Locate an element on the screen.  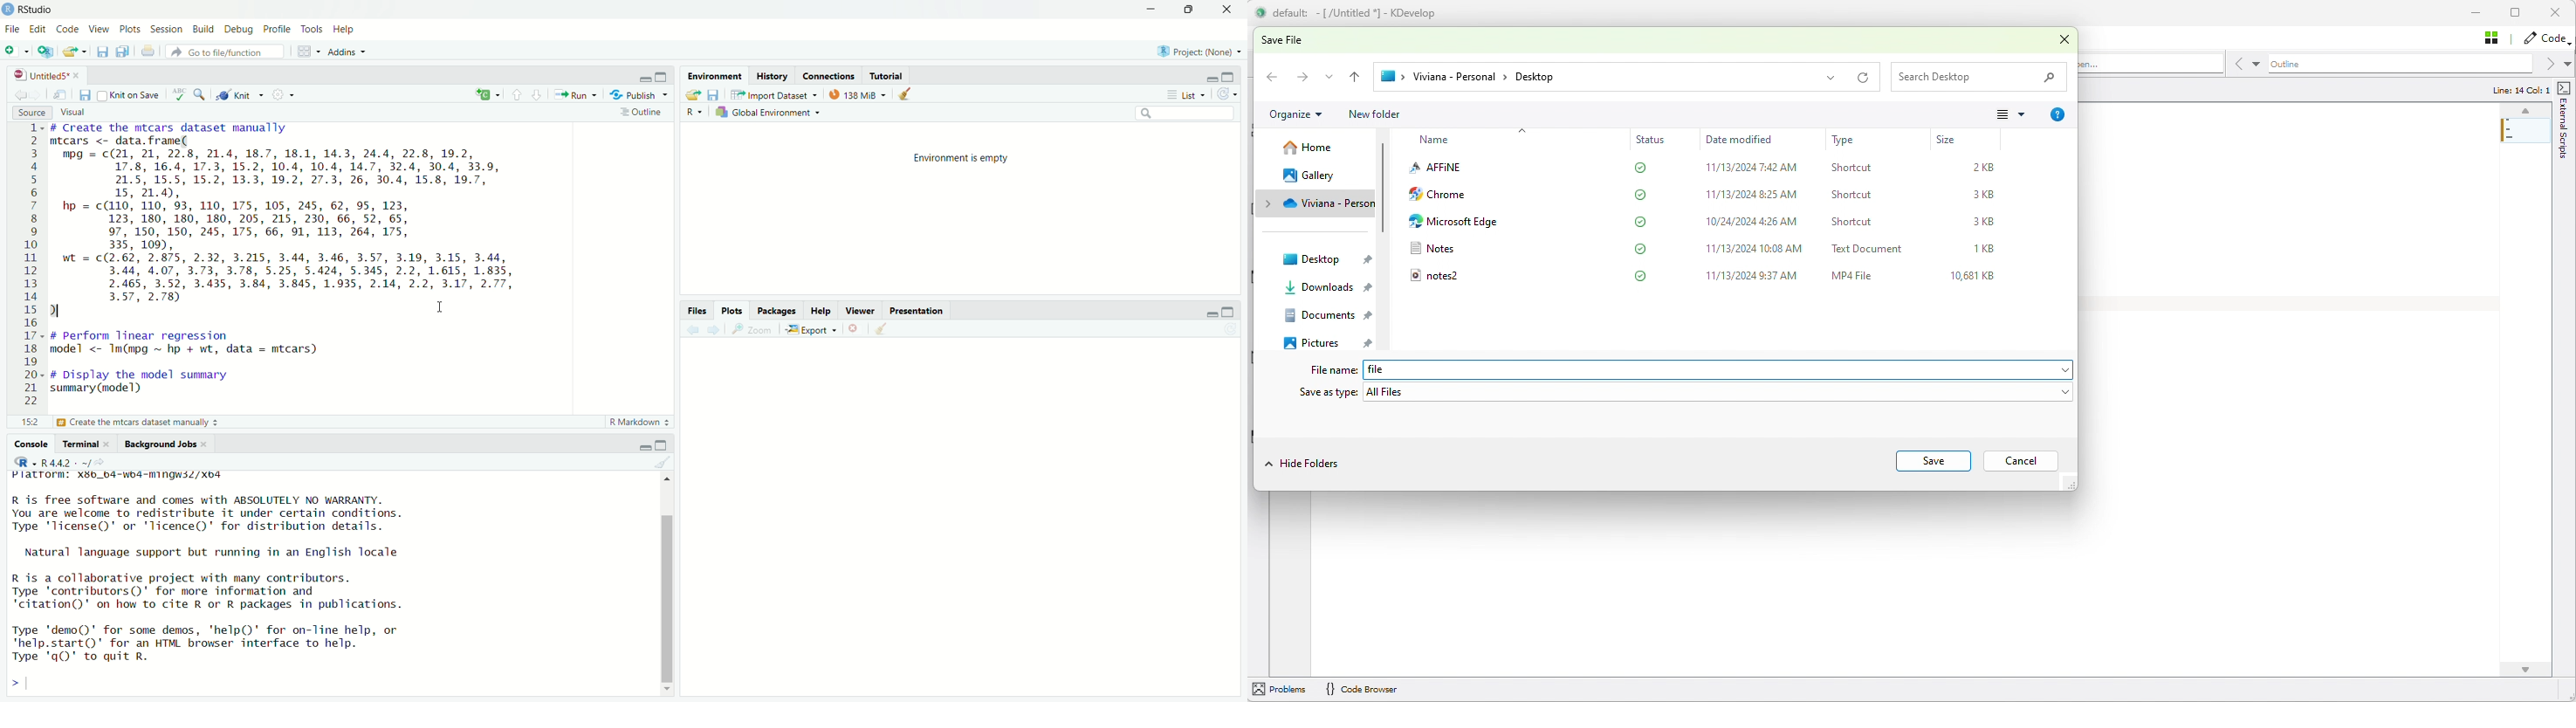
list is located at coordinates (1190, 95).